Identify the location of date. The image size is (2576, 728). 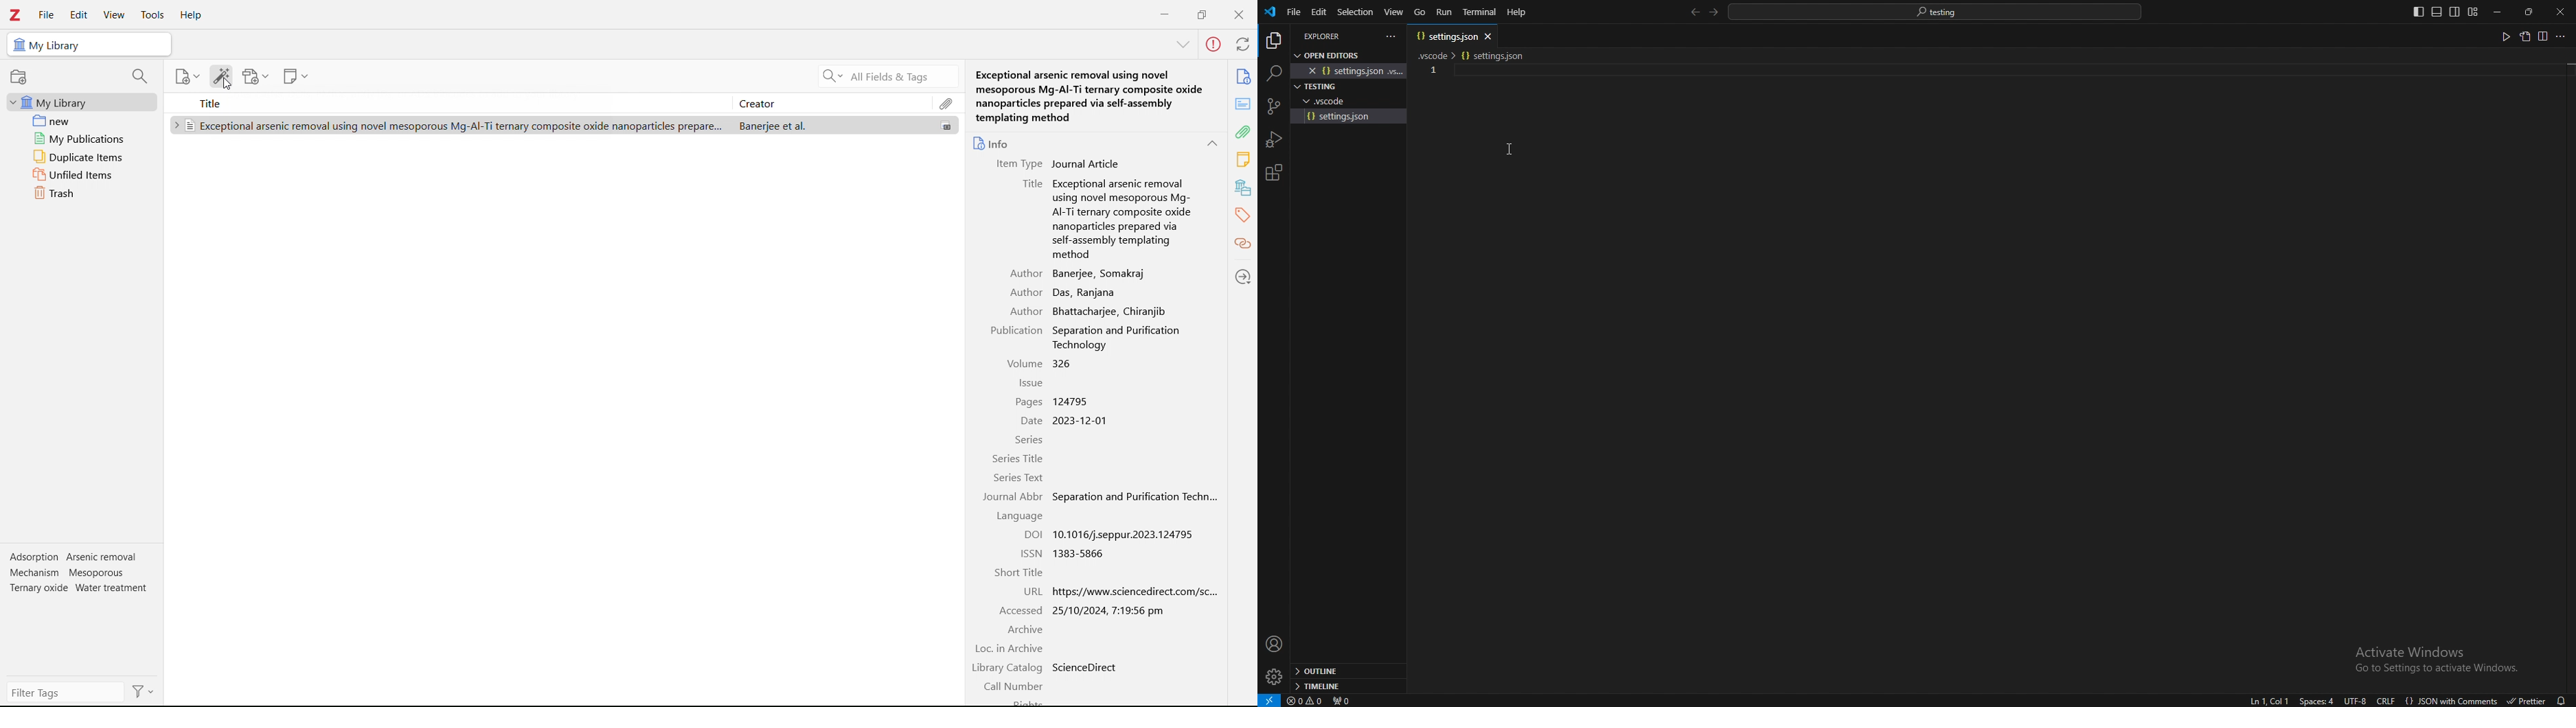
(1029, 421).